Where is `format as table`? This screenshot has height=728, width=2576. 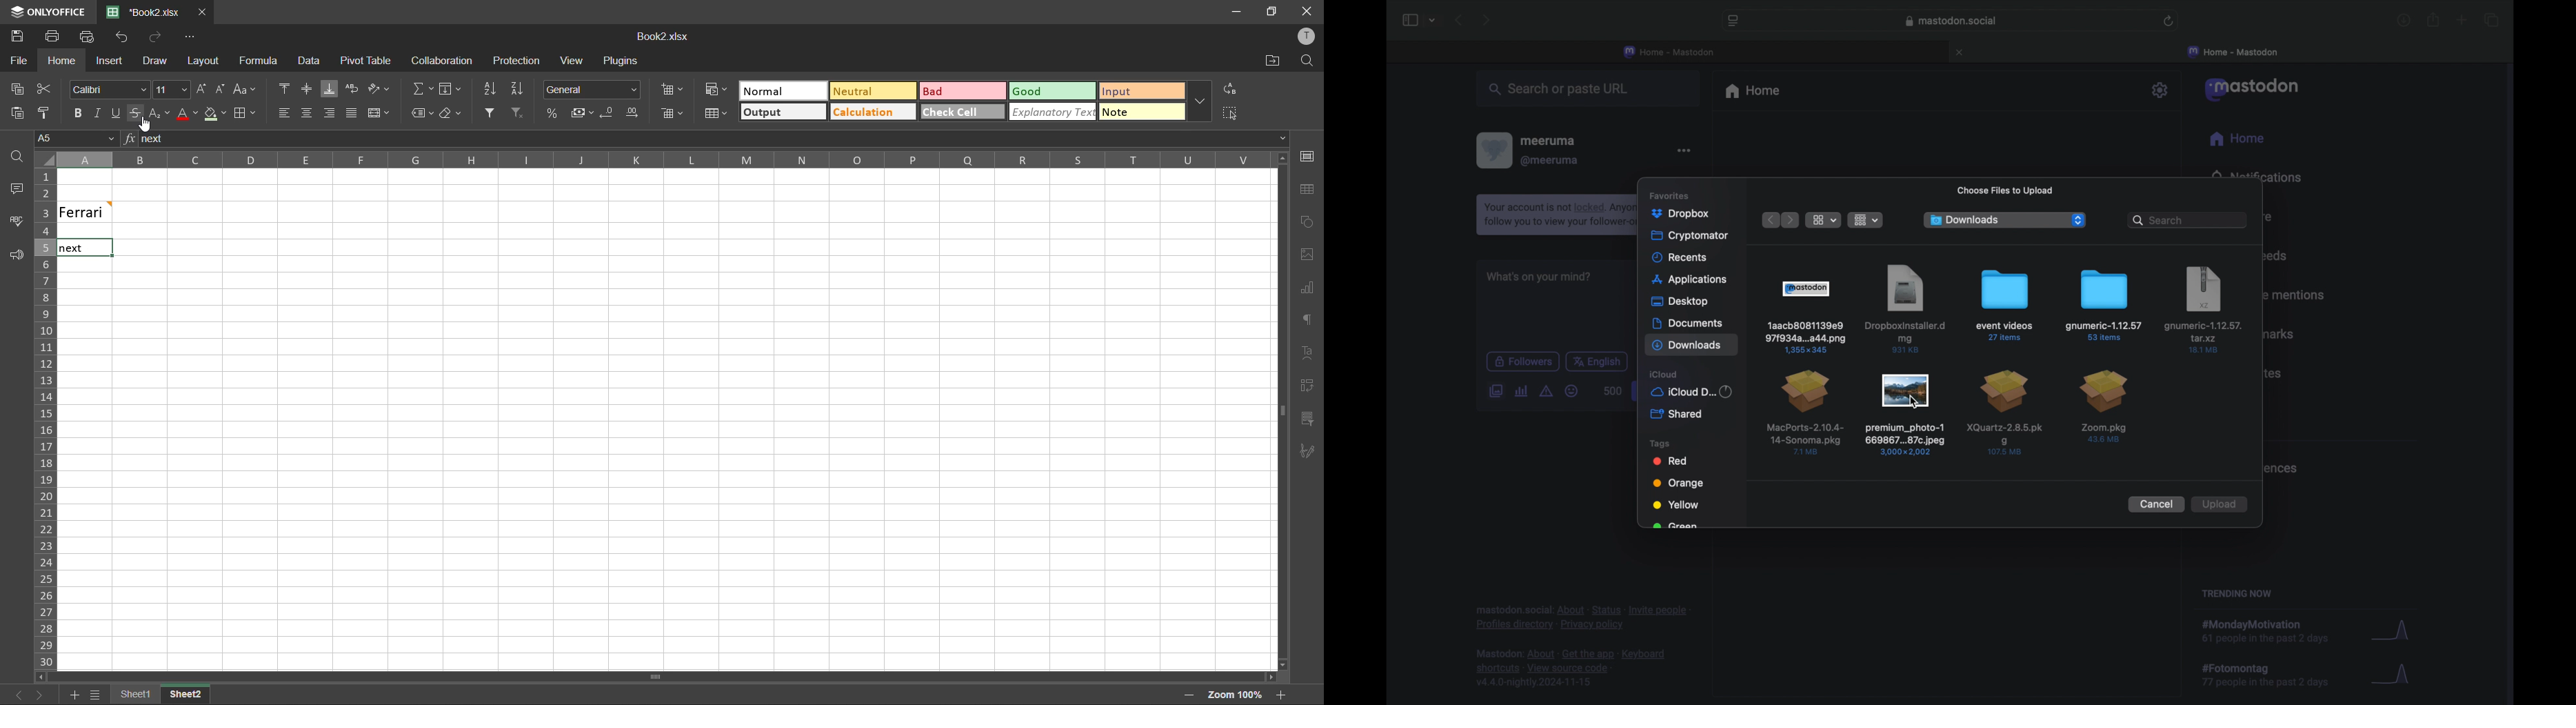 format as table is located at coordinates (716, 112).